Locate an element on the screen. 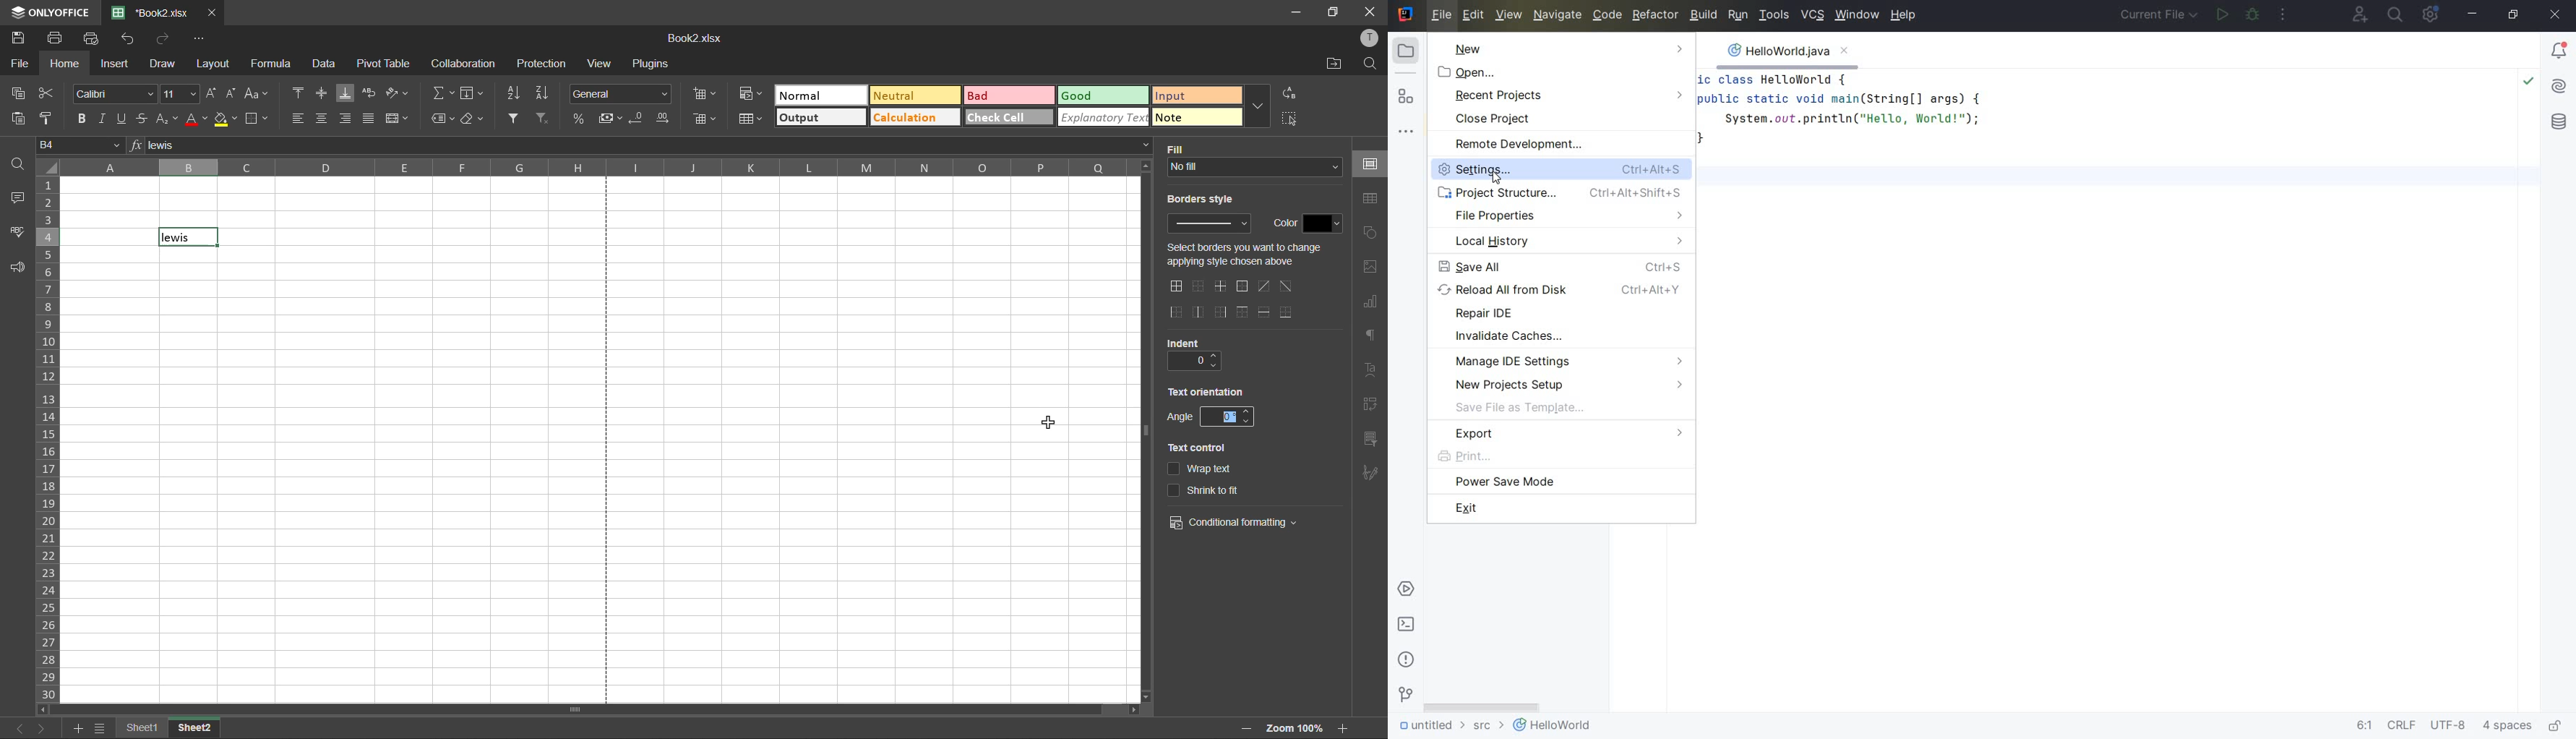 This screenshot has width=2576, height=756. outside left border is located at coordinates (1176, 313).